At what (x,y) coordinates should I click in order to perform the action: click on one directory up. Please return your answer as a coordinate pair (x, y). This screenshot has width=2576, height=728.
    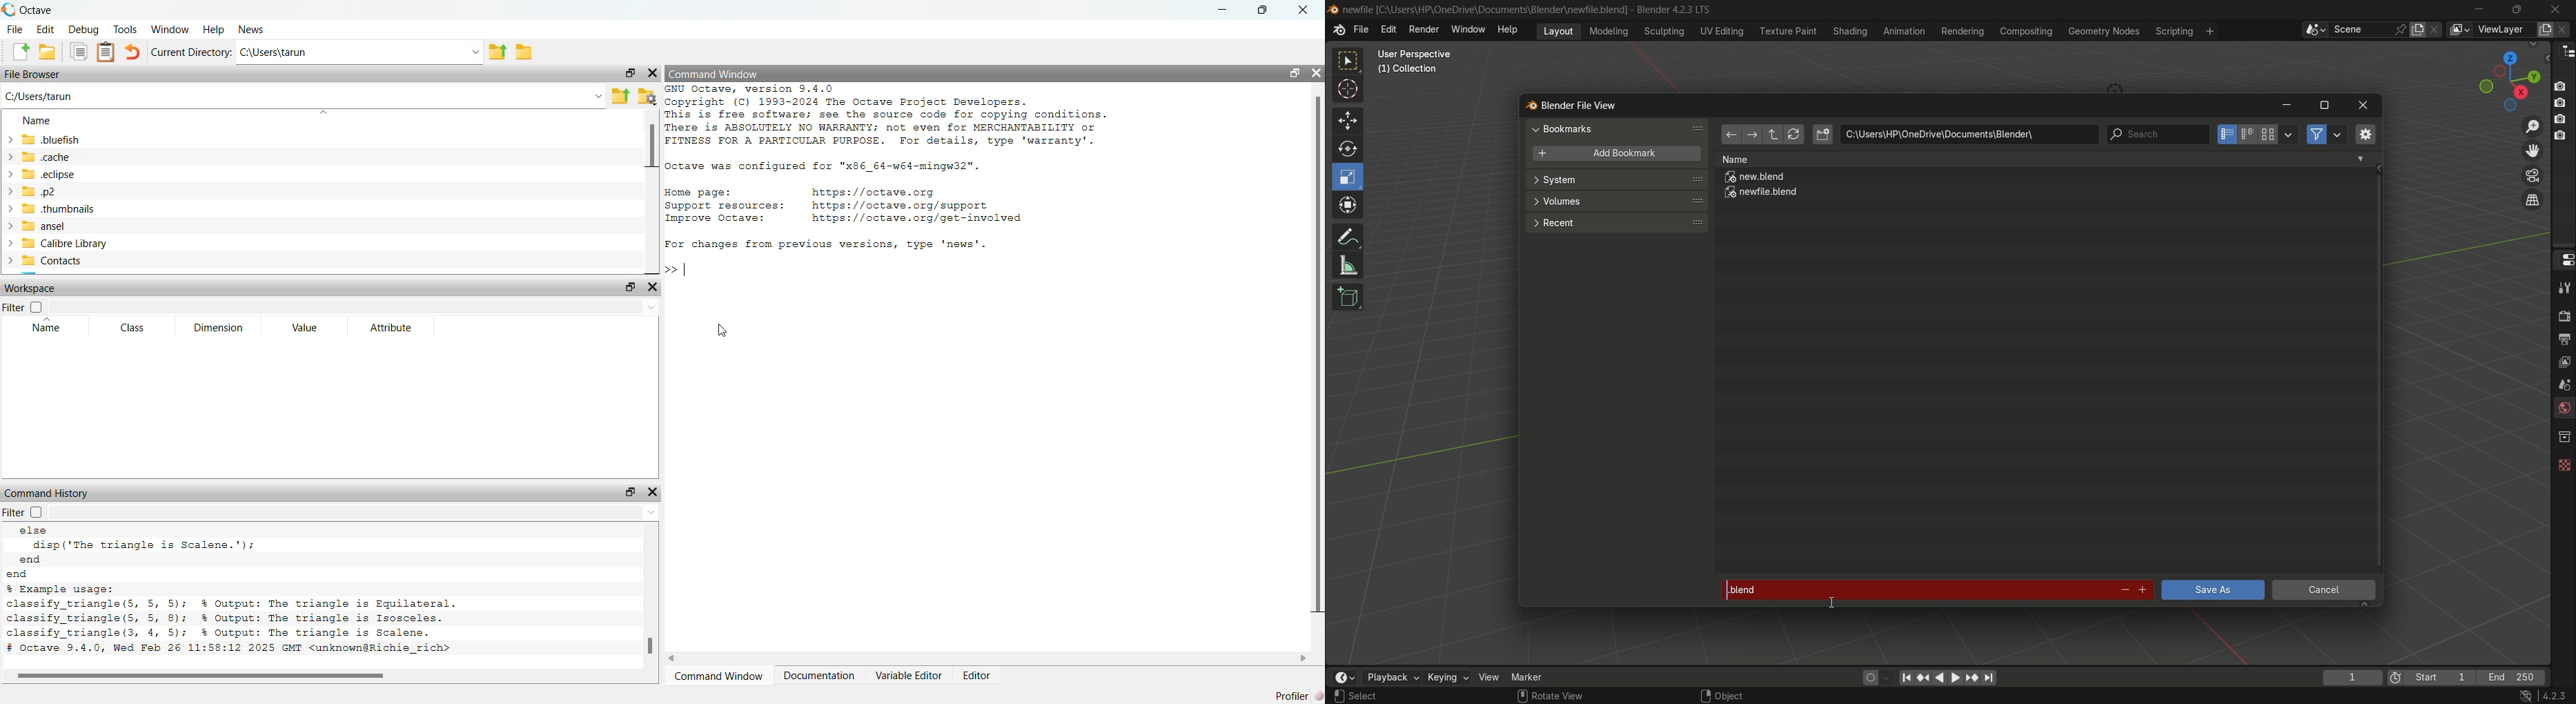
    Looking at the image, I should click on (619, 96).